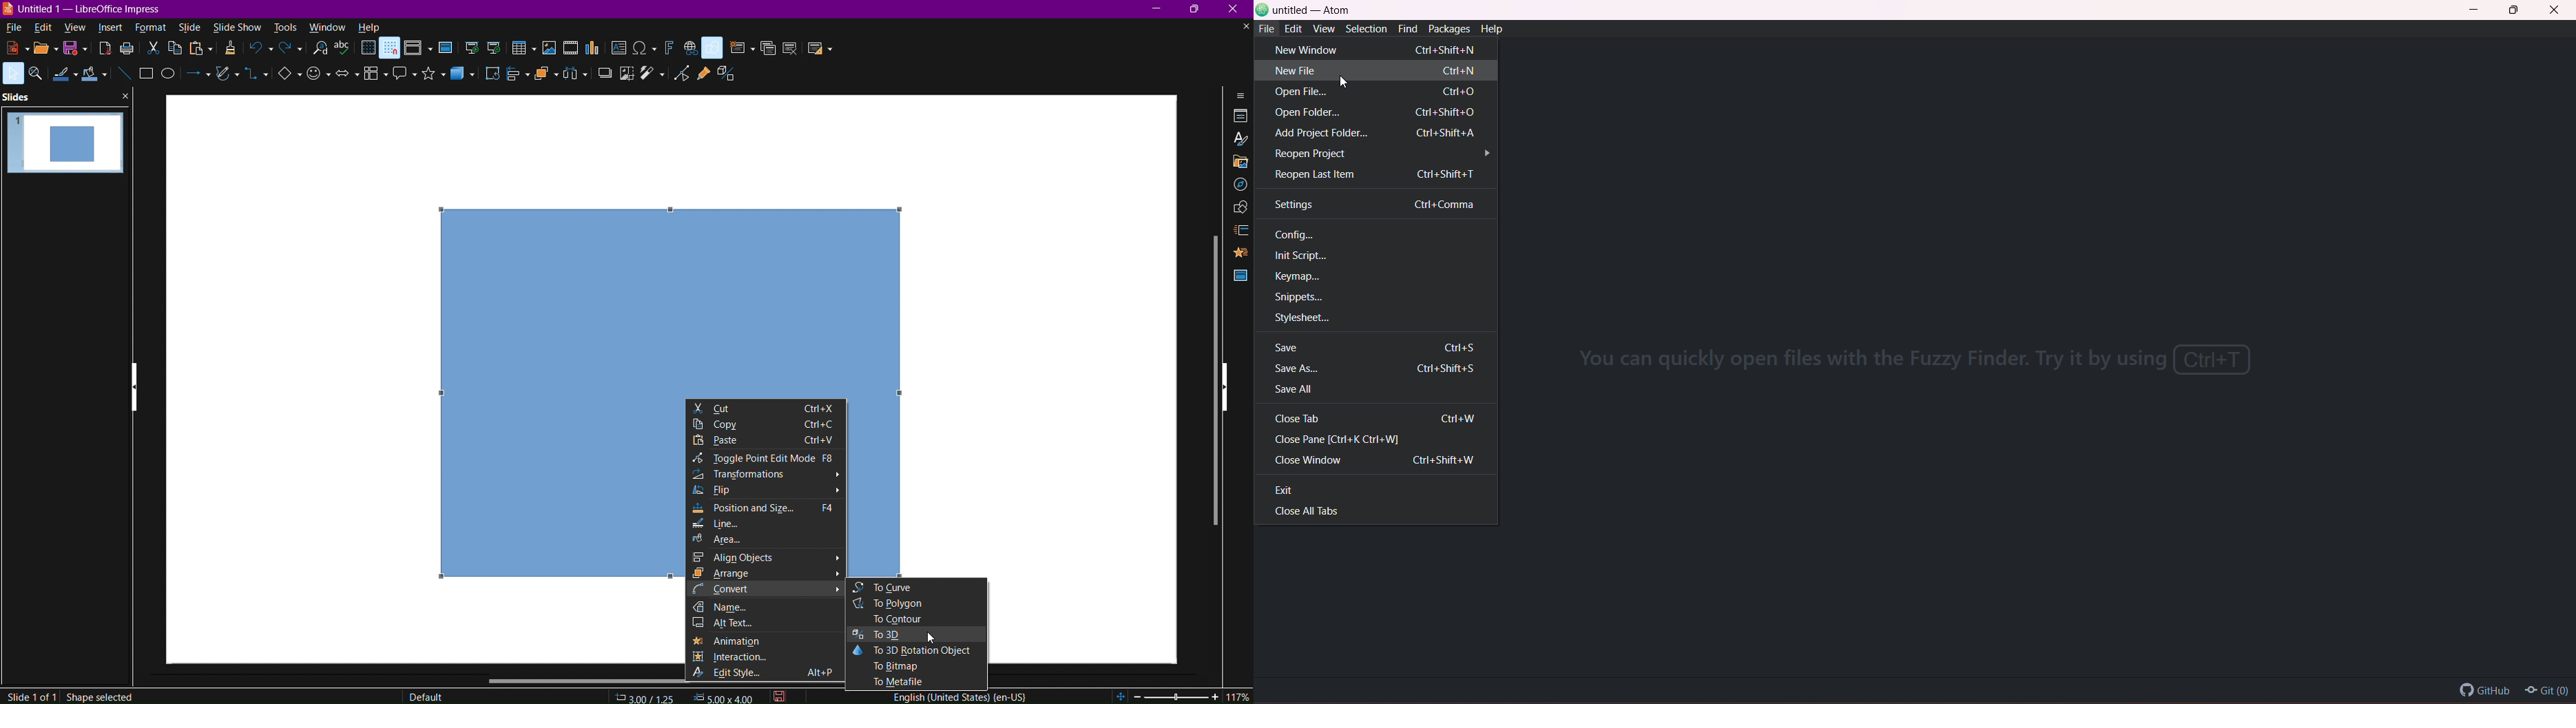 This screenshot has width=2576, height=728. Describe the element at coordinates (646, 697) in the screenshot. I see `Coordinates` at that location.